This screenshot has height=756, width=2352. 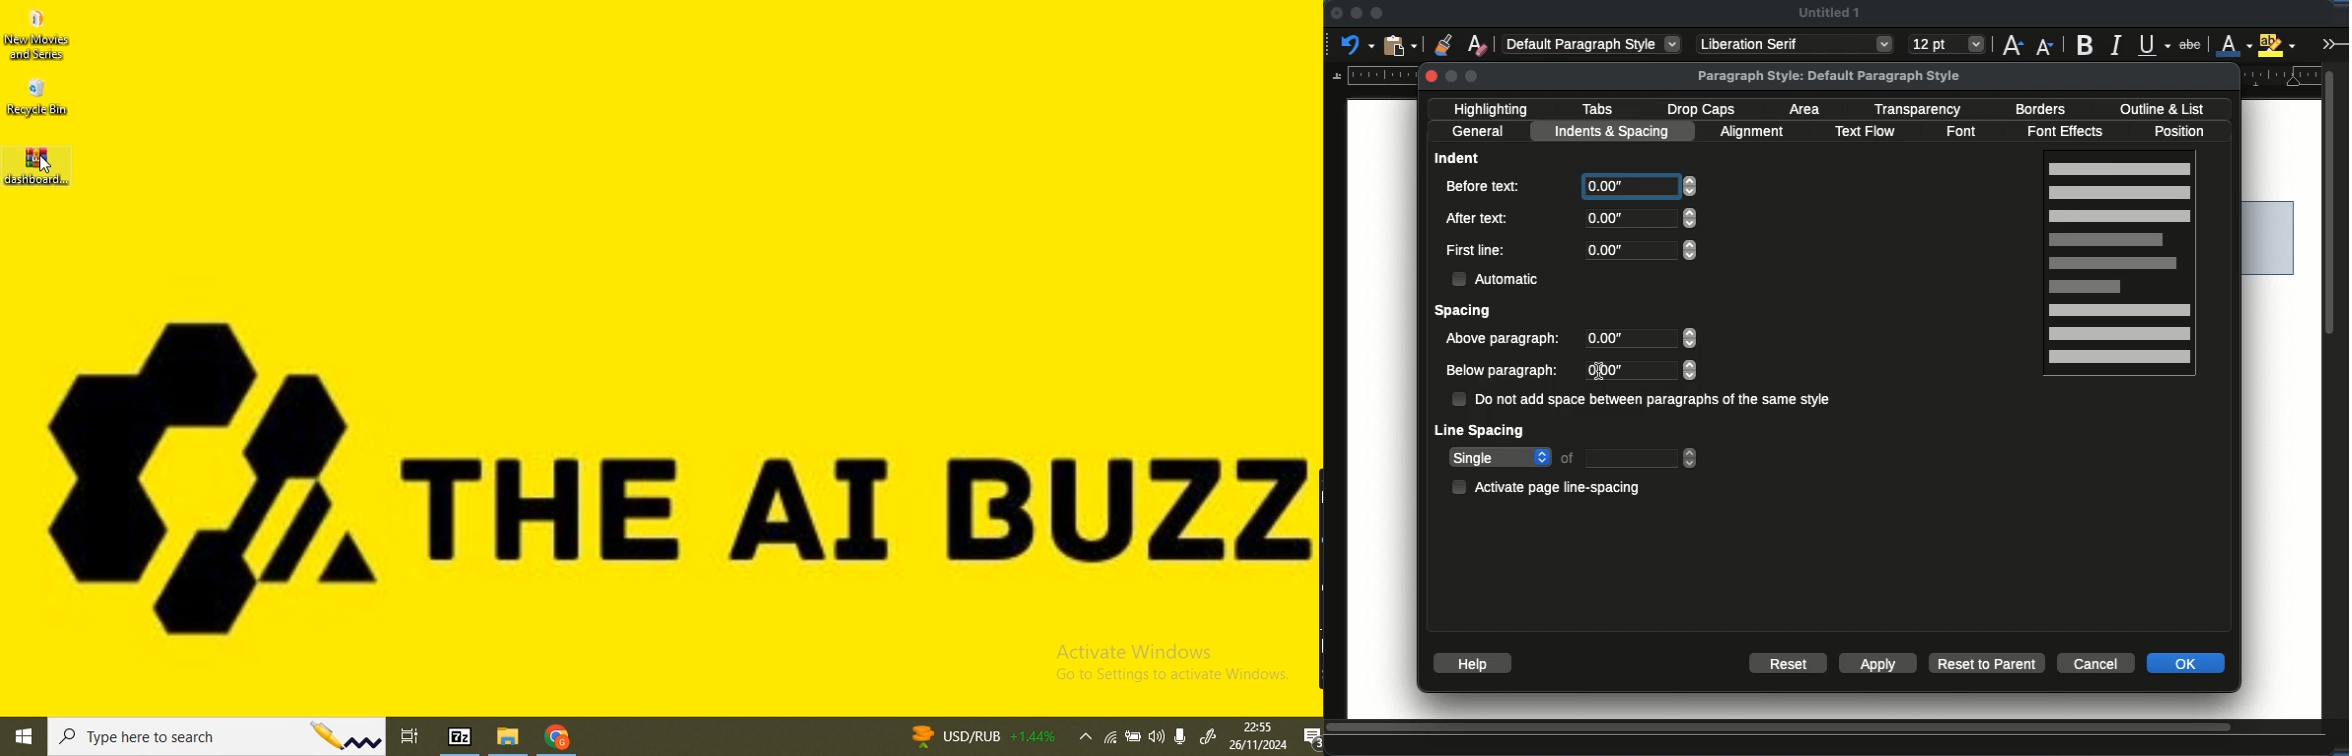 What do you see at coordinates (2190, 45) in the screenshot?
I see `strikethrough` at bounding box center [2190, 45].